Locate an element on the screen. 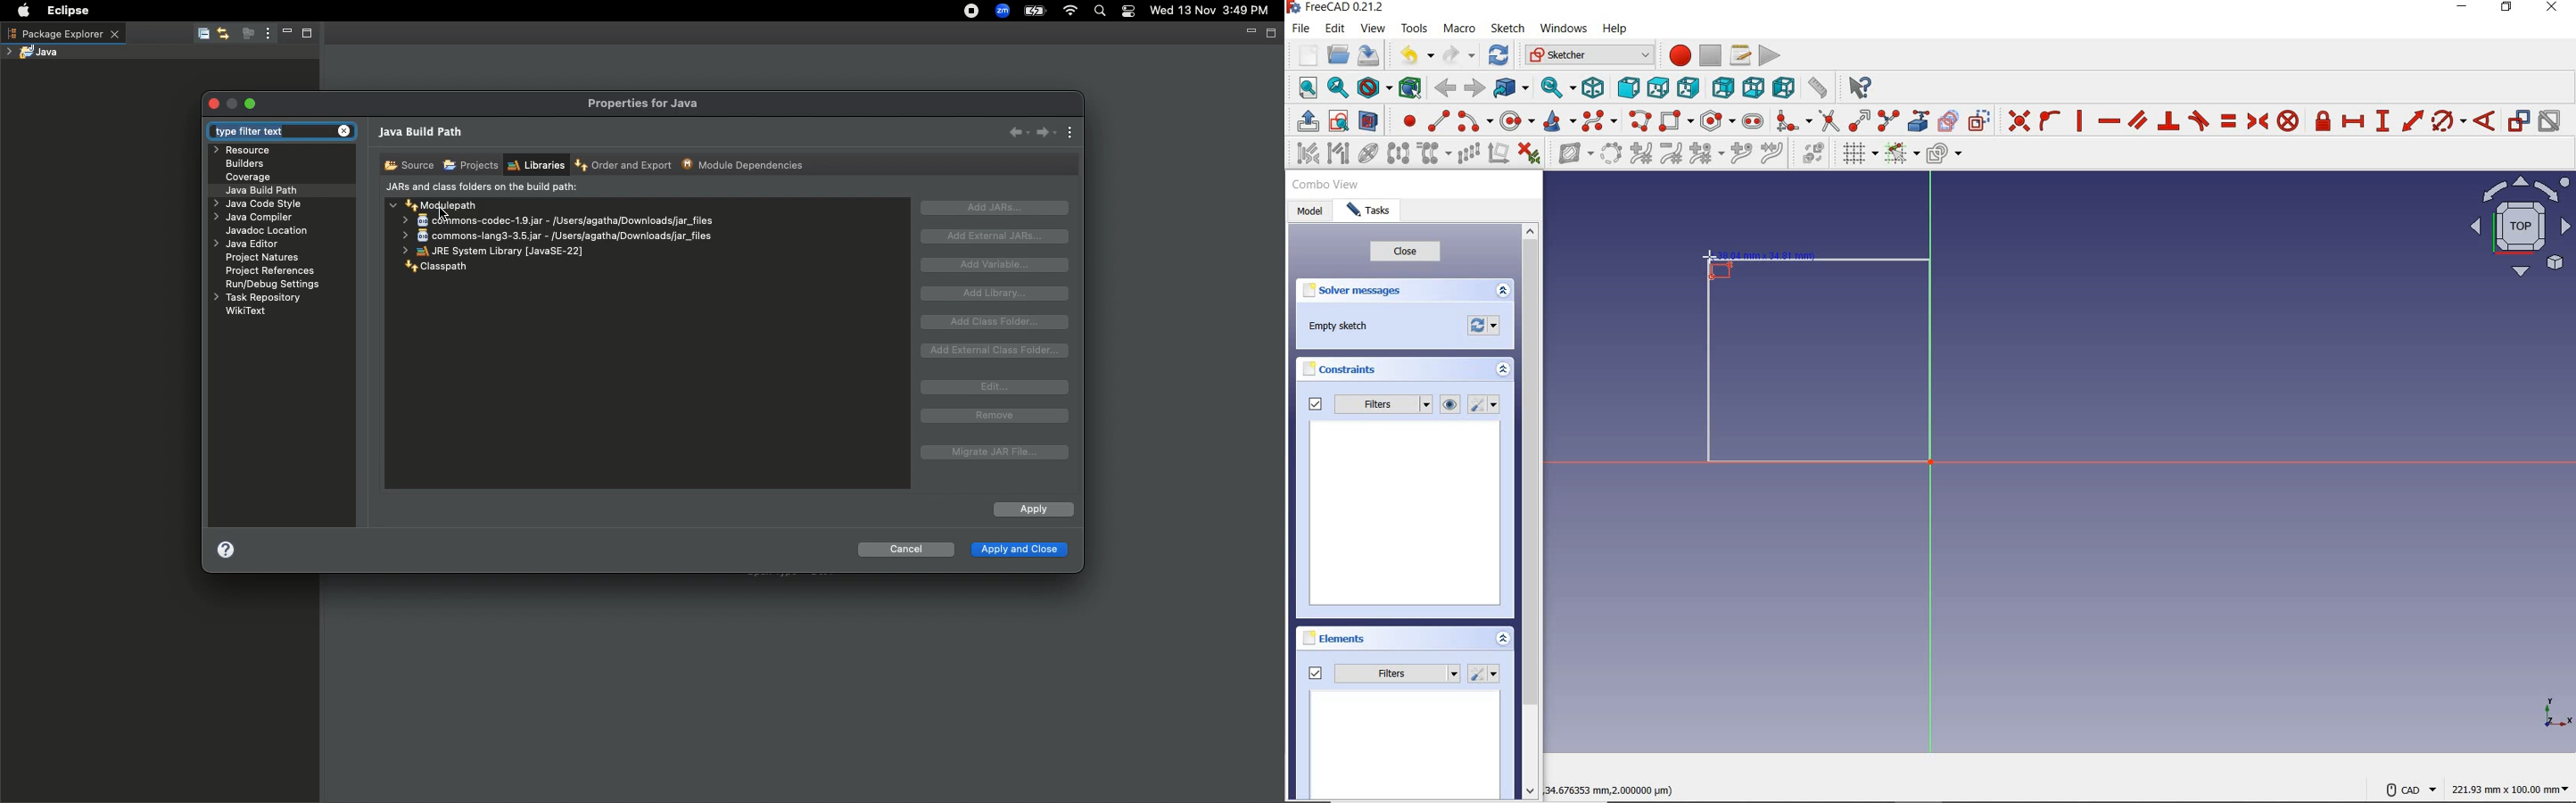  trim edge is located at coordinates (1828, 121).